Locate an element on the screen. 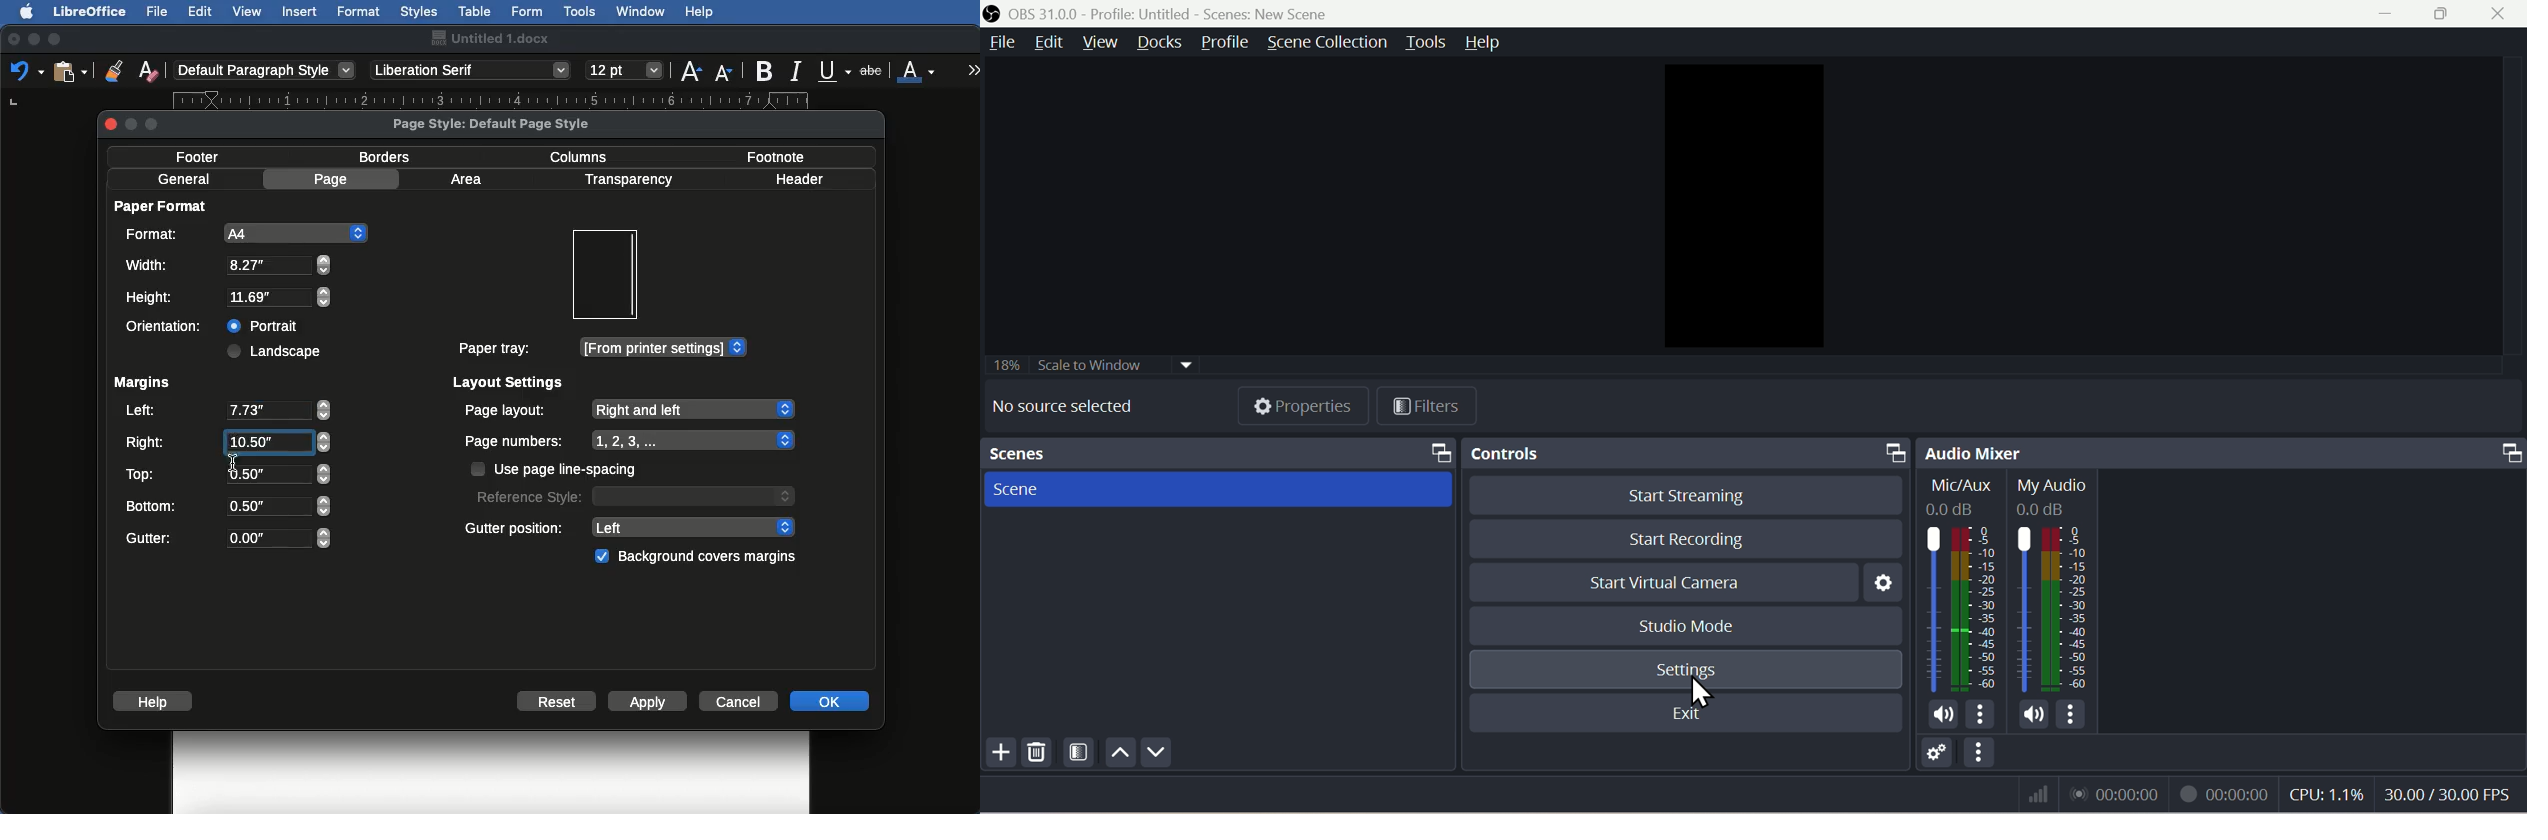 The image size is (2548, 840). Font color is located at coordinates (917, 69).